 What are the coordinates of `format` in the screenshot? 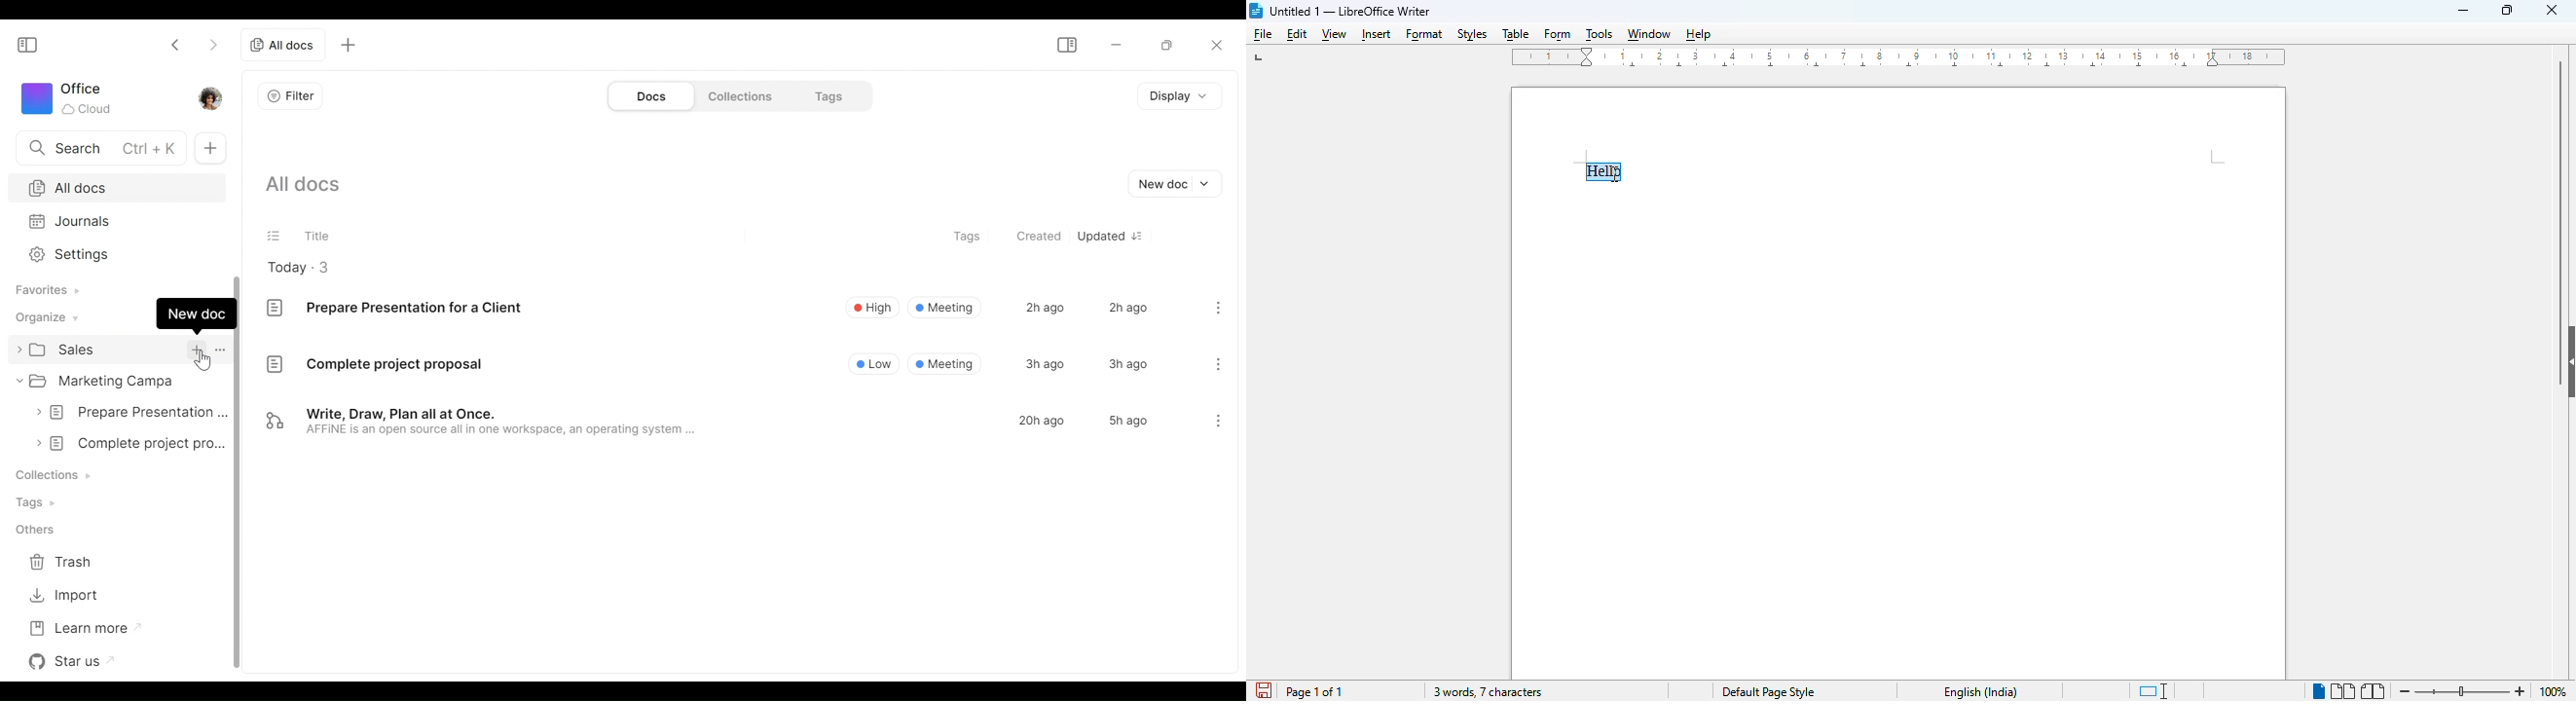 It's located at (1425, 36).